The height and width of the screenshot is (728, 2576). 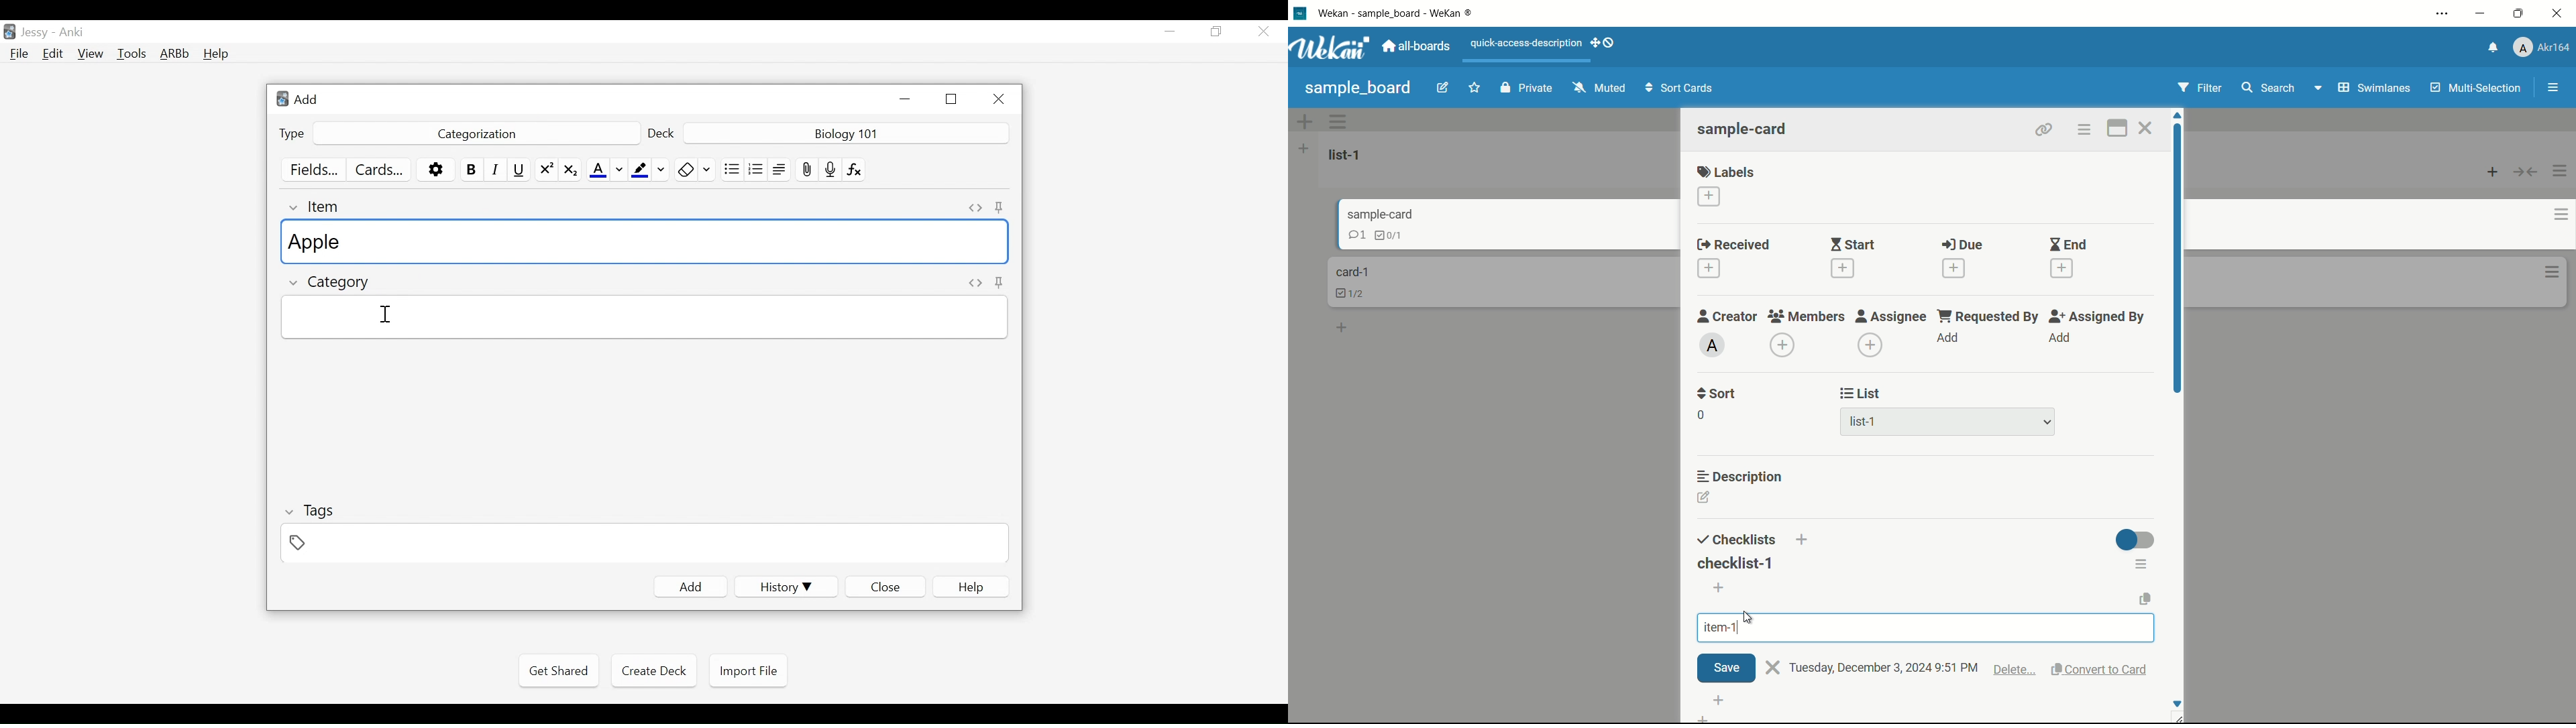 I want to click on copy text to clipboard, so click(x=2145, y=599).